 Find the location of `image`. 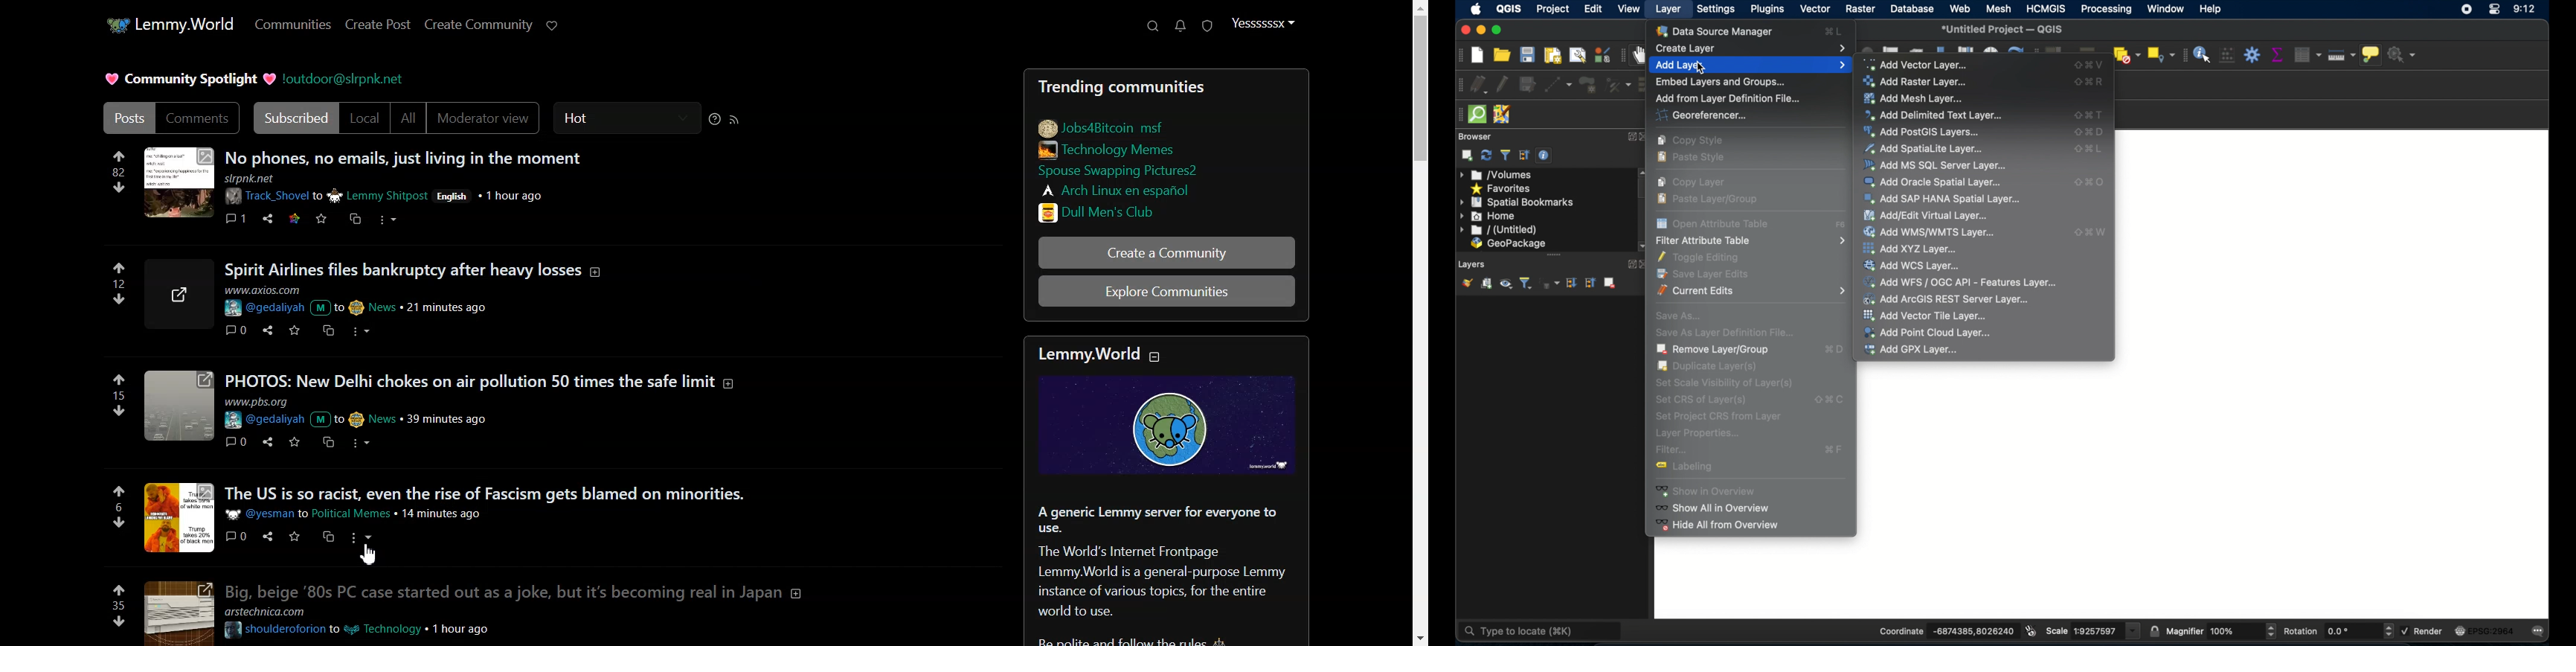

image is located at coordinates (1173, 426).